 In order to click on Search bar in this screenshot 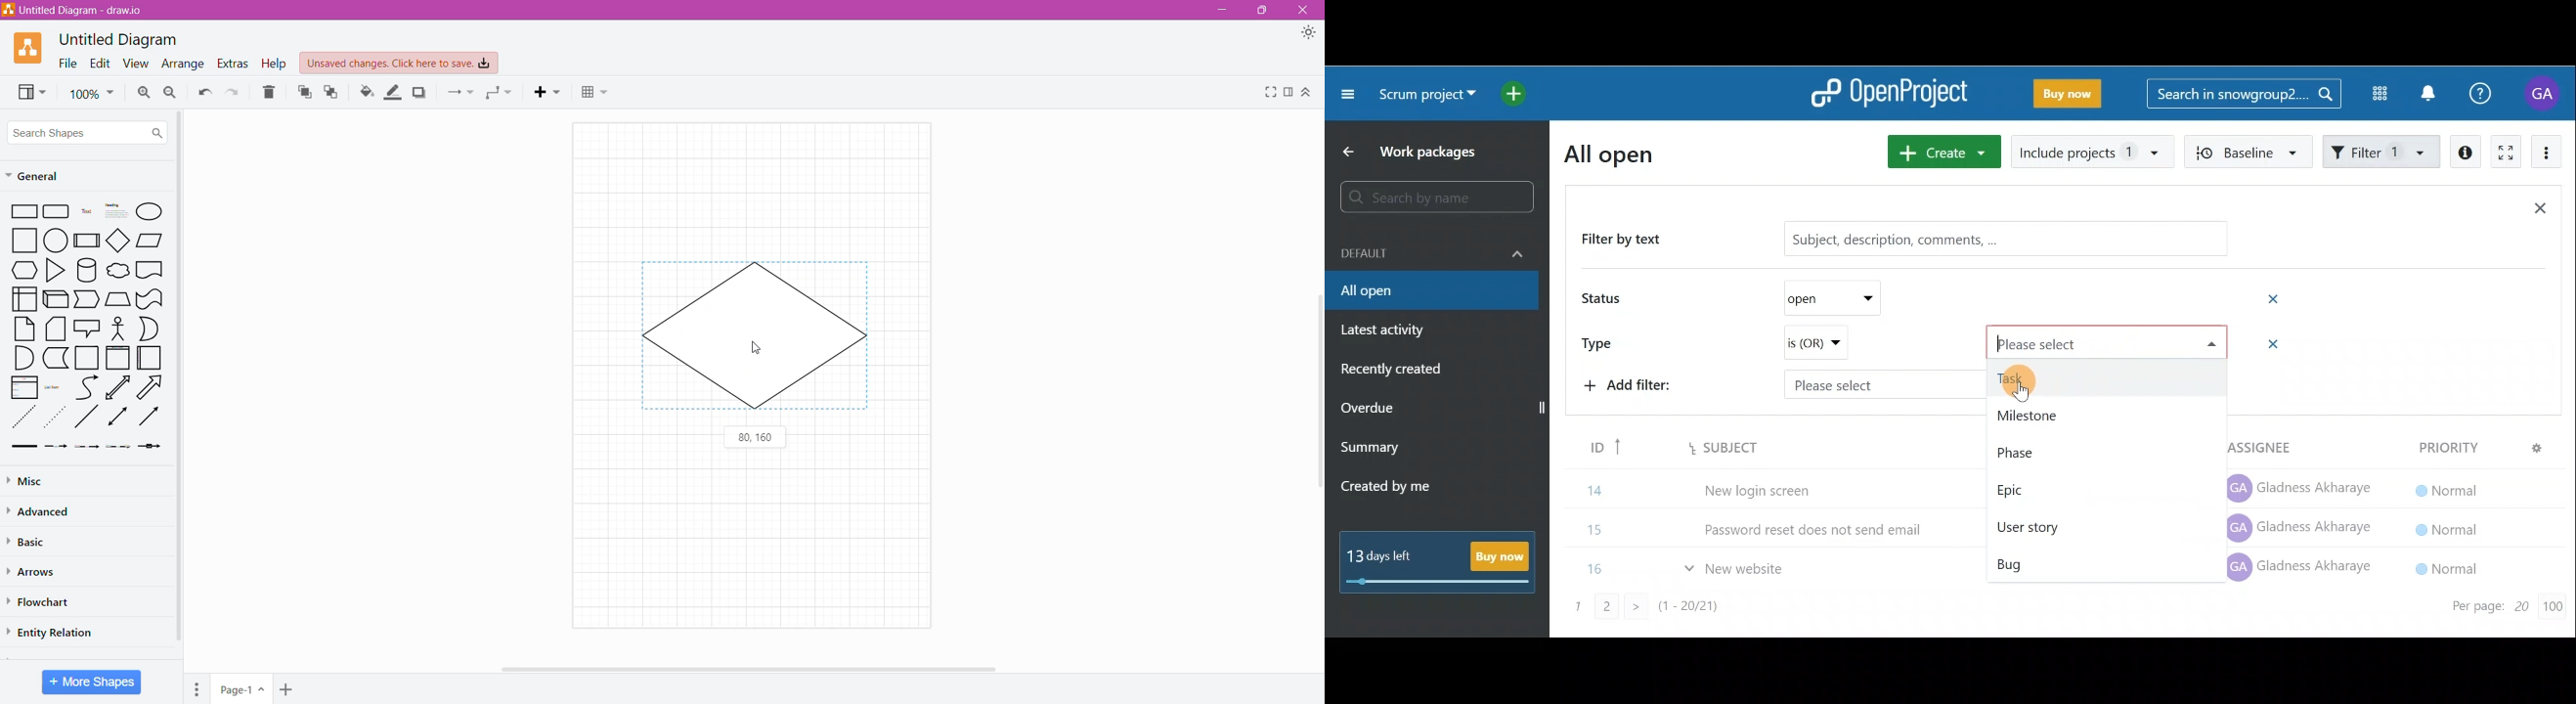, I will do `click(1440, 197)`.